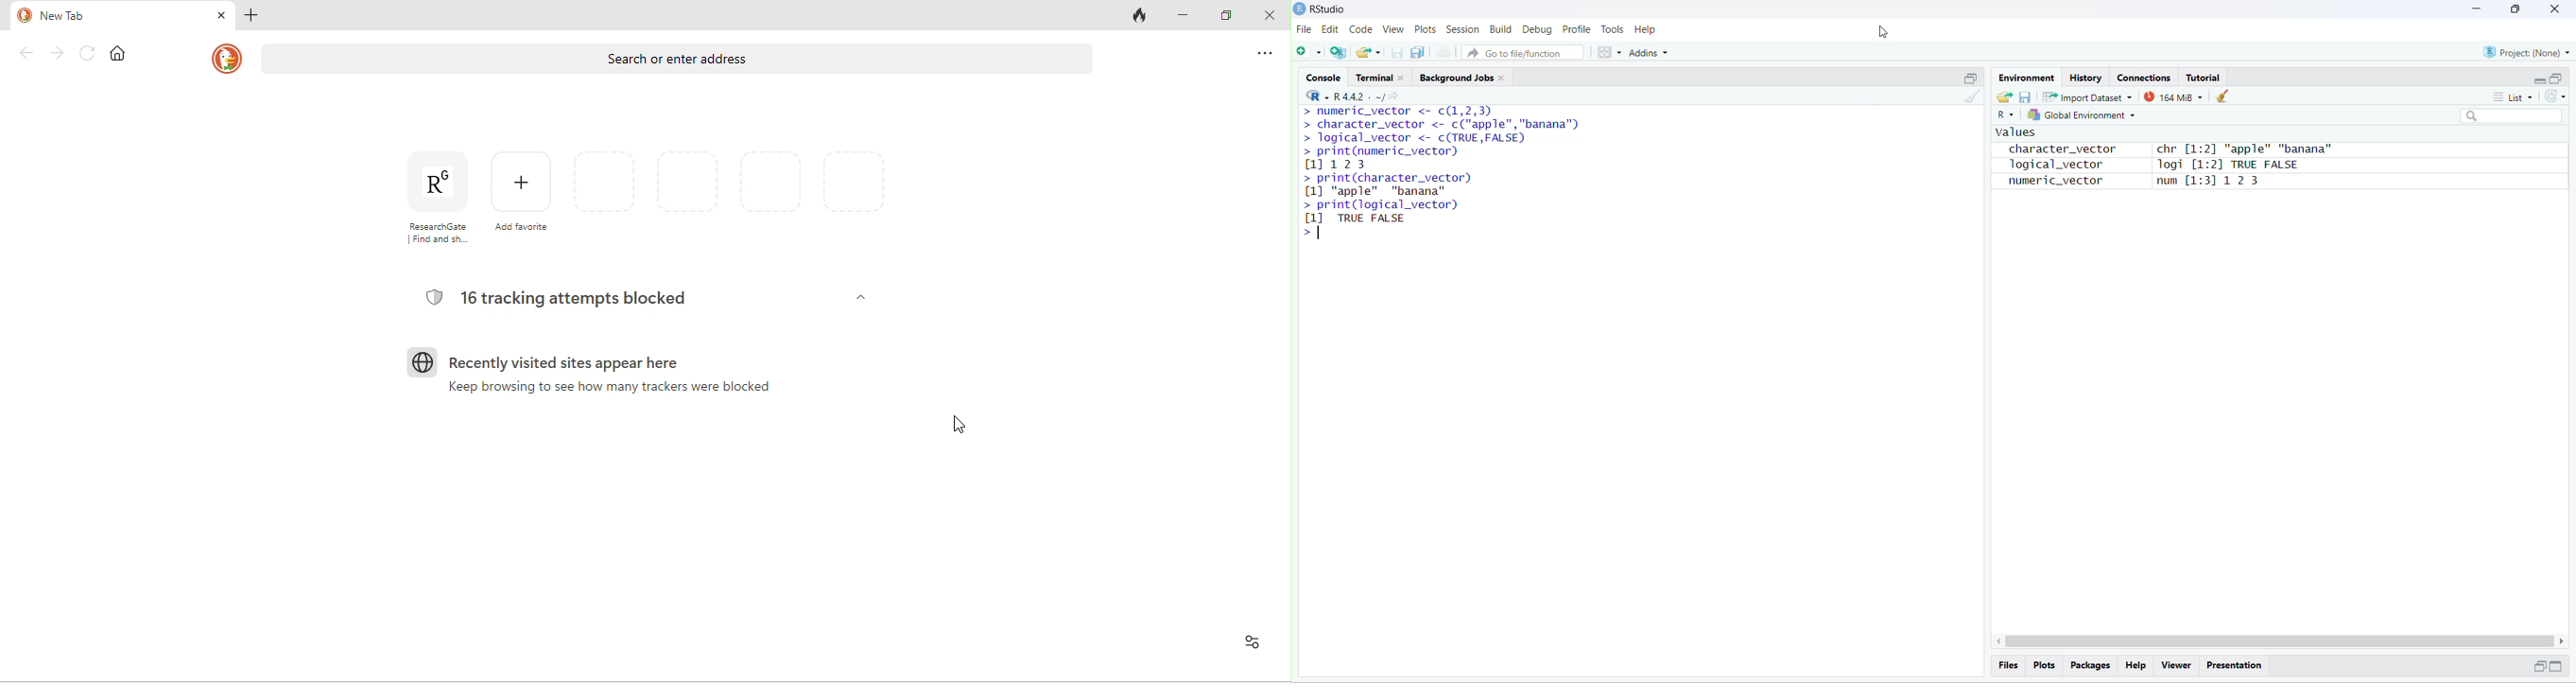 The image size is (2576, 700). Describe the element at coordinates (1463, 29) in the screenshot. I see `Session` at that location.